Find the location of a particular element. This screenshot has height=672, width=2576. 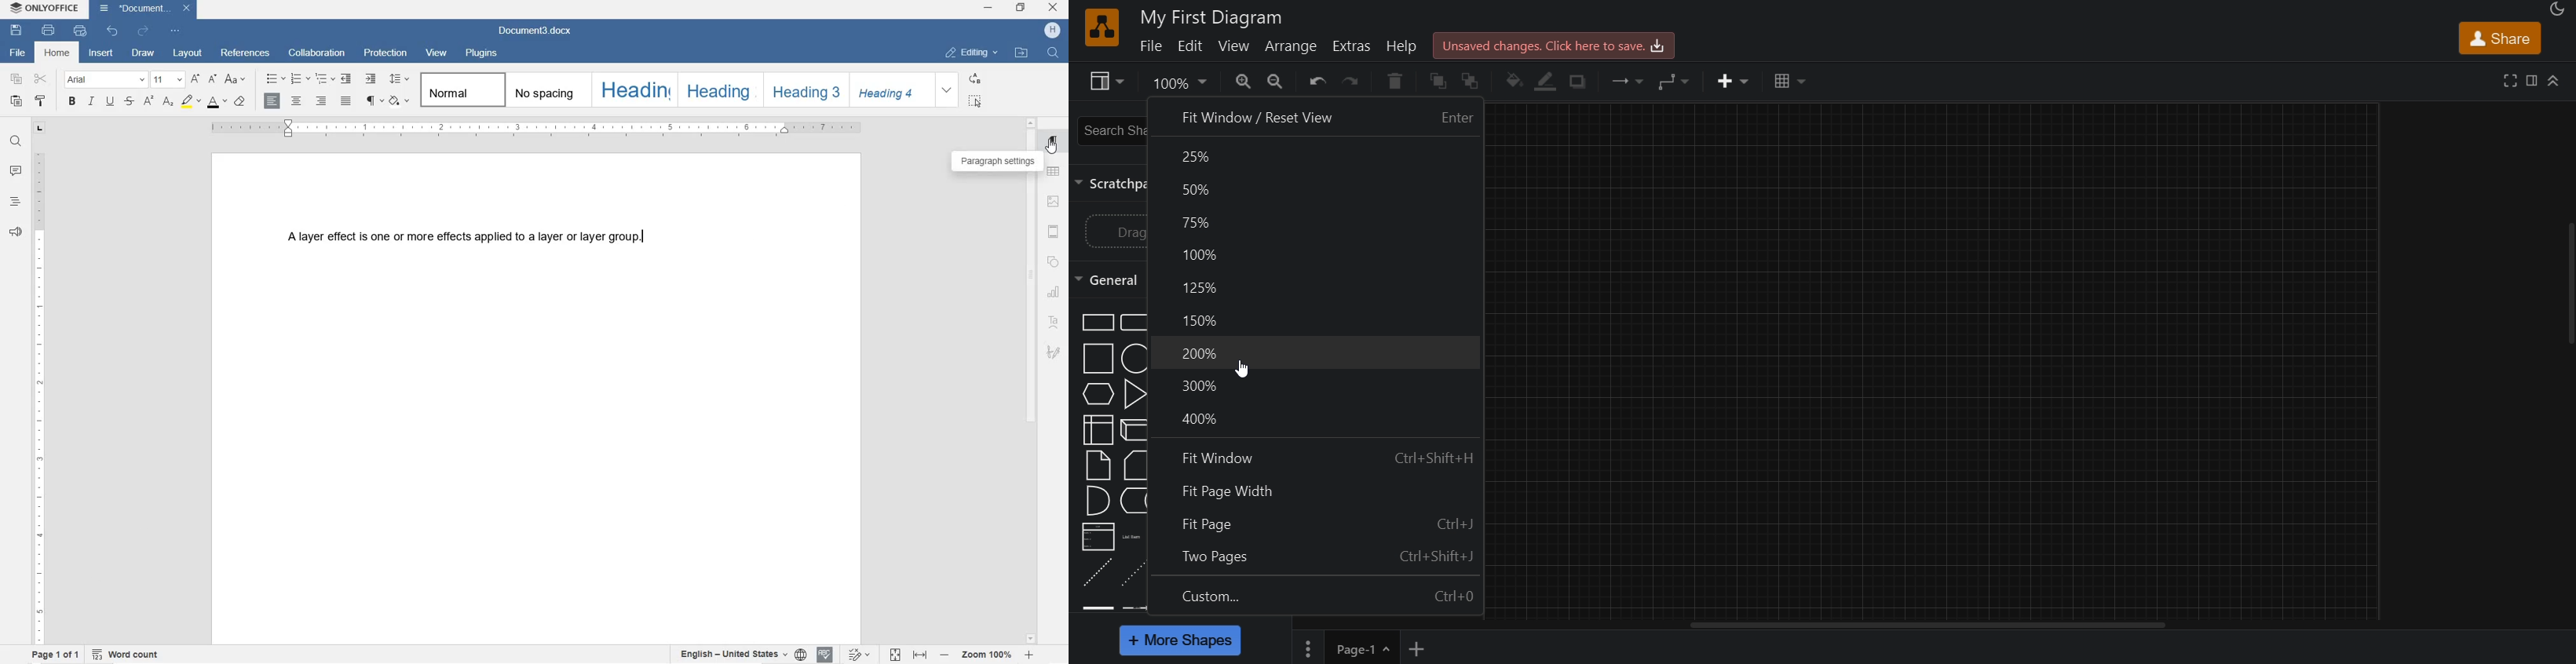

HEADING 3 is located at coordinates (804, 90).